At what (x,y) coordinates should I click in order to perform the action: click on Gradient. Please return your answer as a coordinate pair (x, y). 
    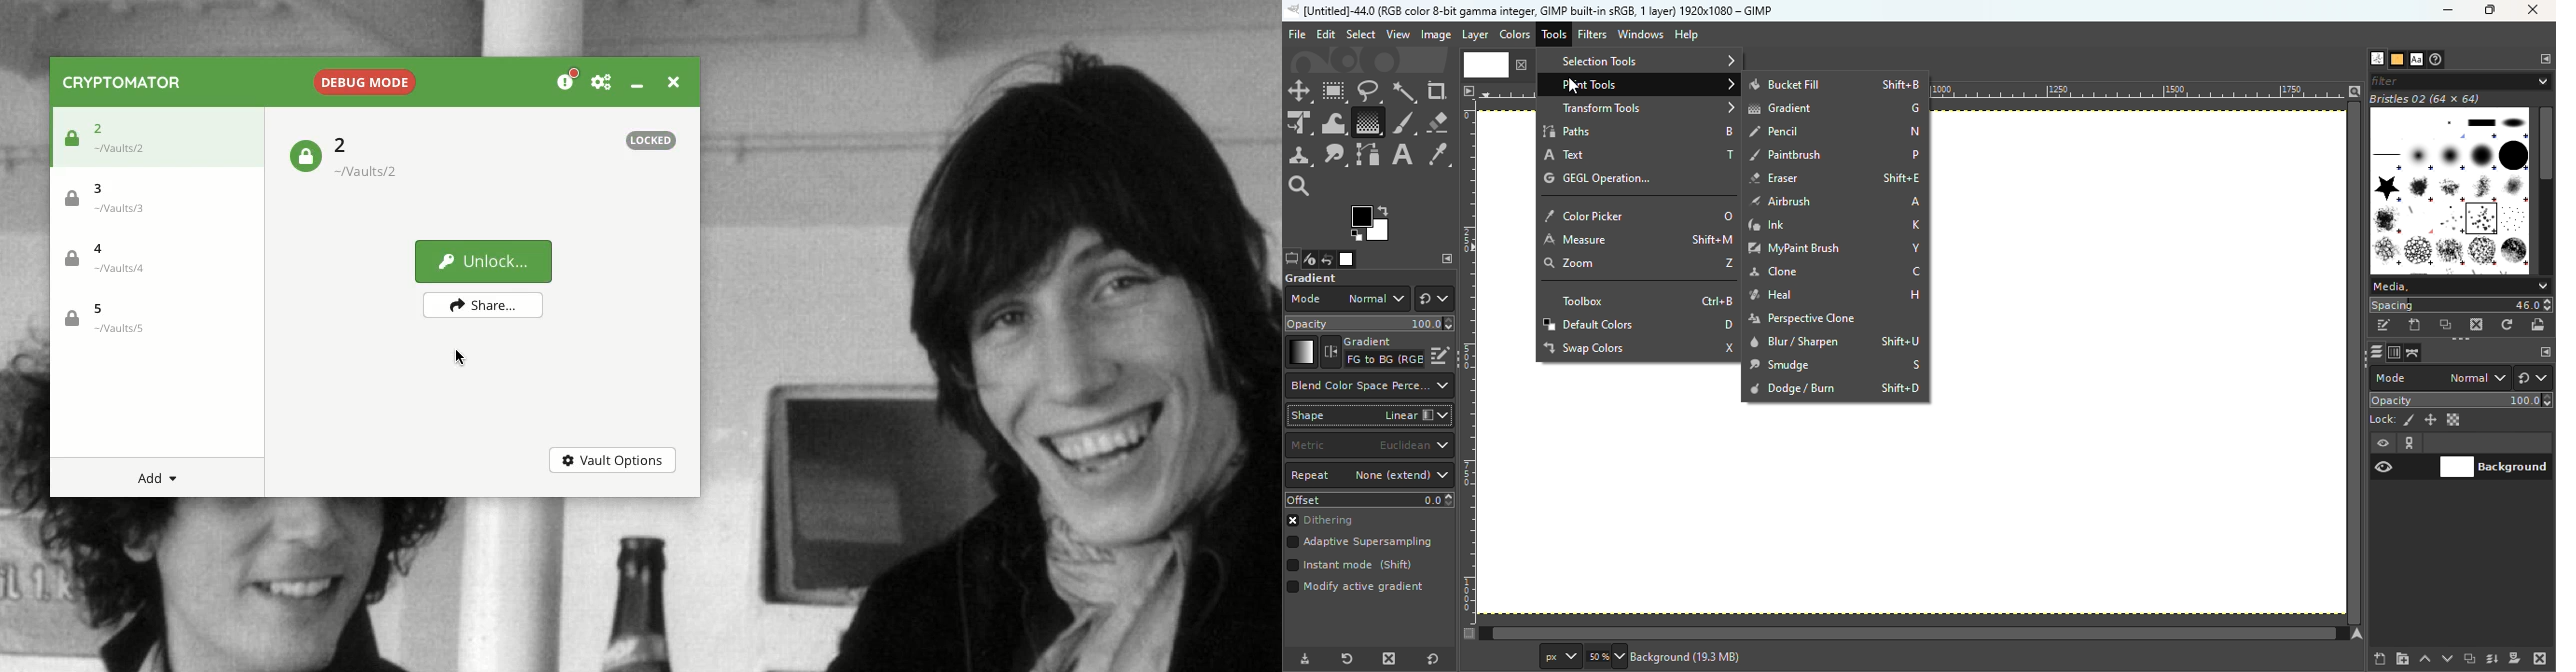
    Looking at the image, I should click on (1301, 352).